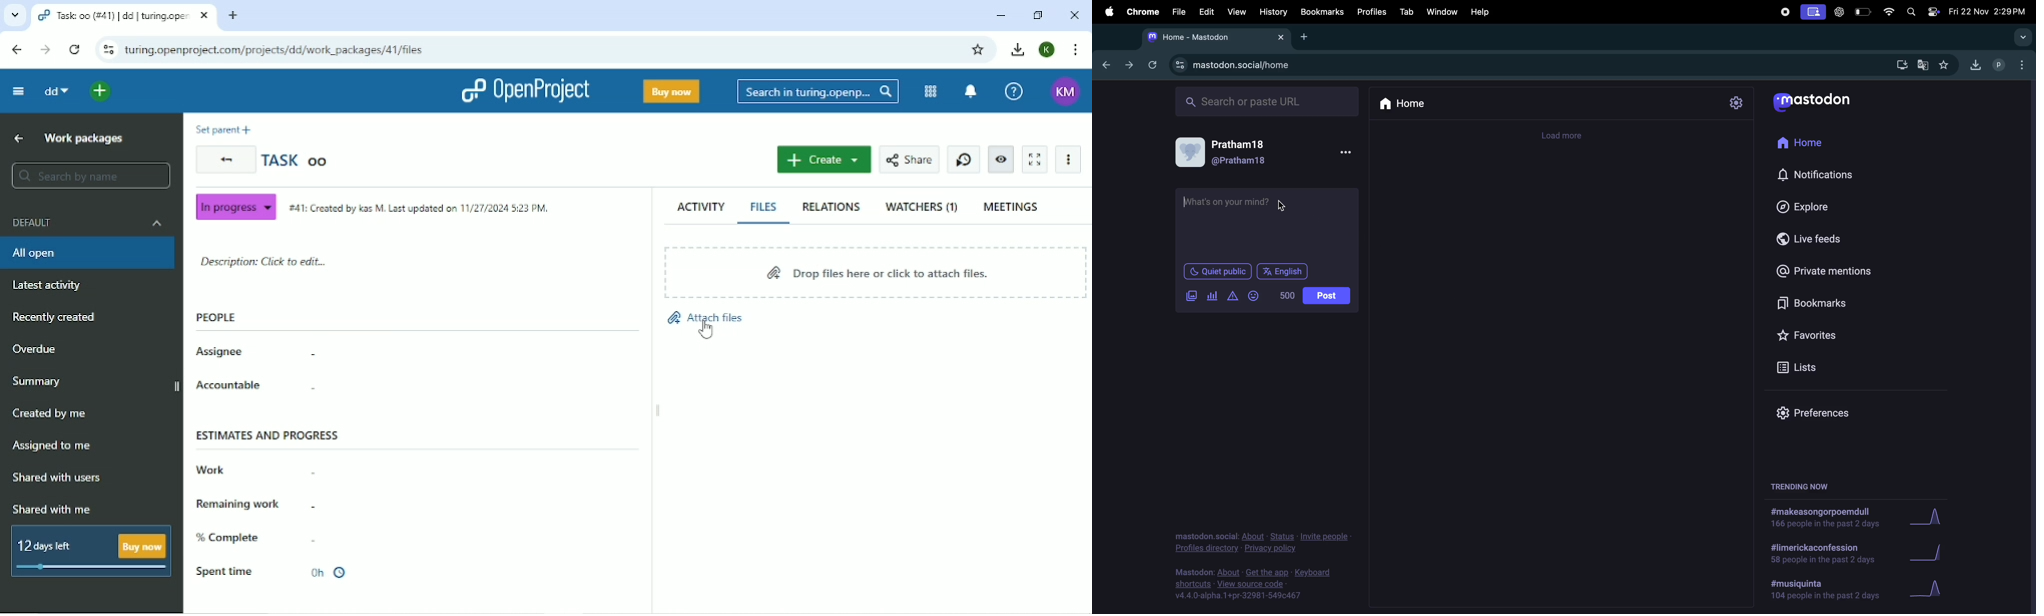 The width and height of the screenshot is (2044, 616). What do you see at coordinates (1821, 101) in the screenshot?
I see `mastodon logo` at bounding box center [1821, 101].